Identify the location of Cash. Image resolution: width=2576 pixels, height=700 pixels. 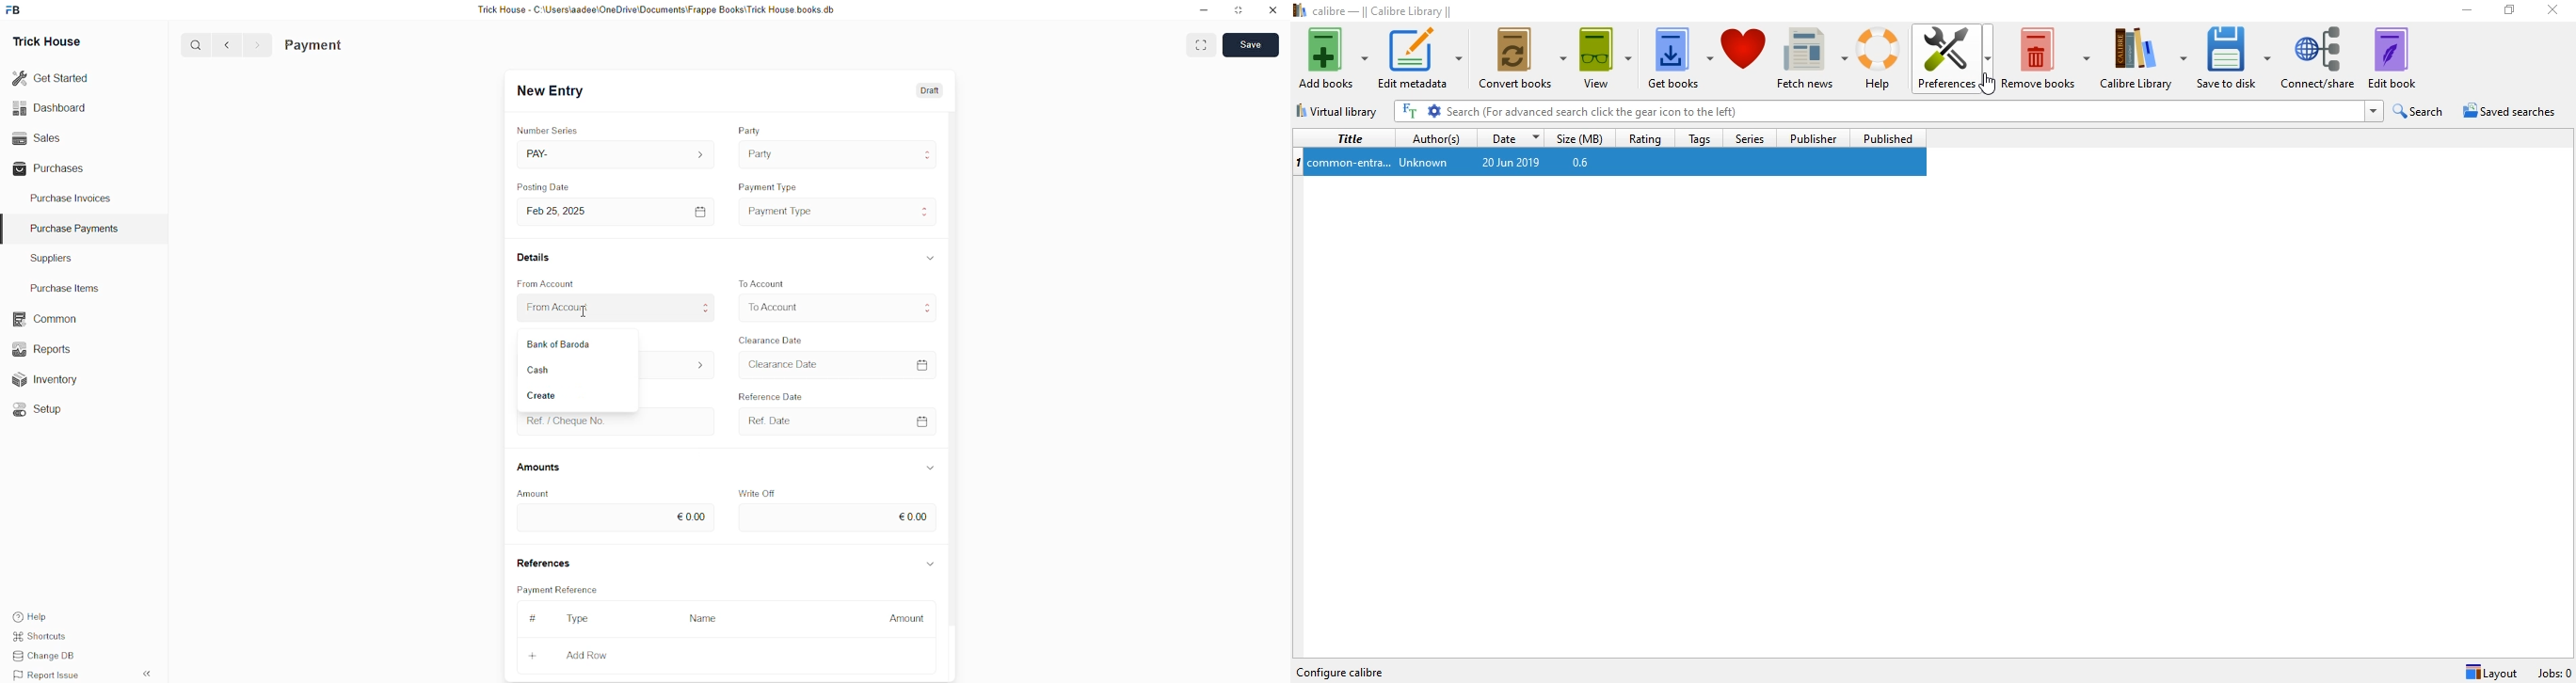
(561, 366).